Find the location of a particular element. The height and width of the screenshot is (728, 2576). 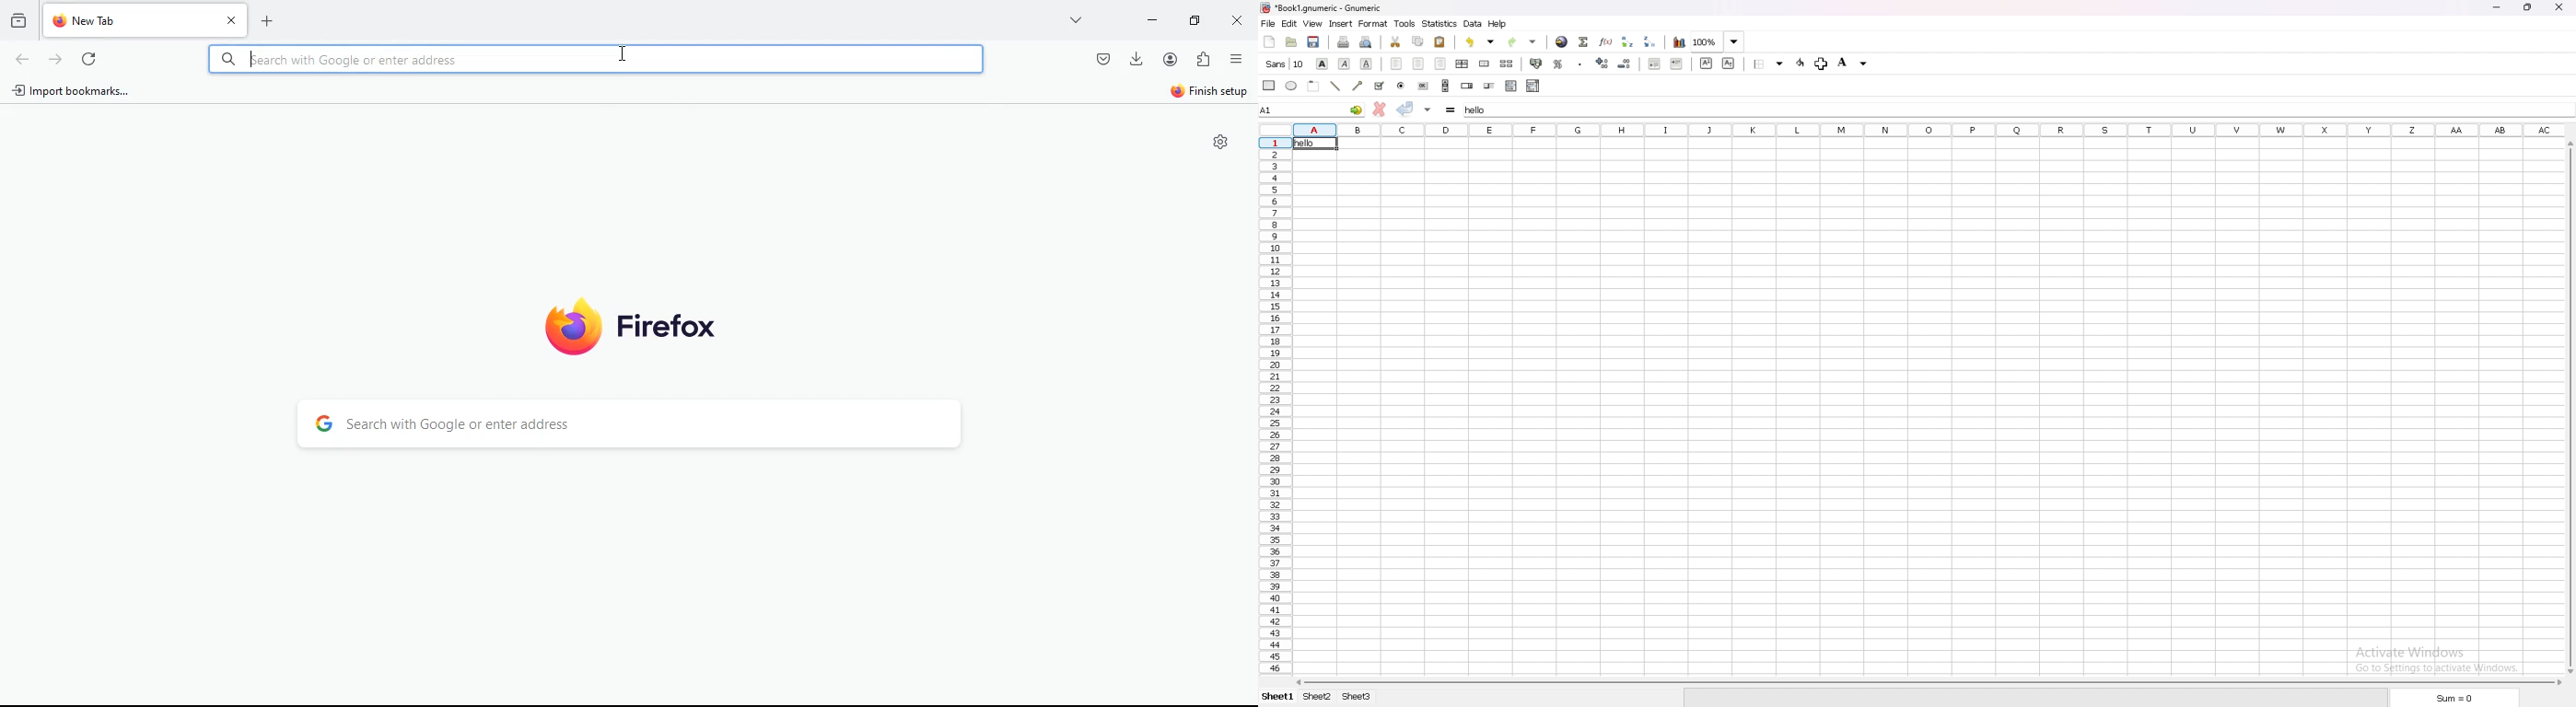

import bookmarks is located at coordinates (78, 93).